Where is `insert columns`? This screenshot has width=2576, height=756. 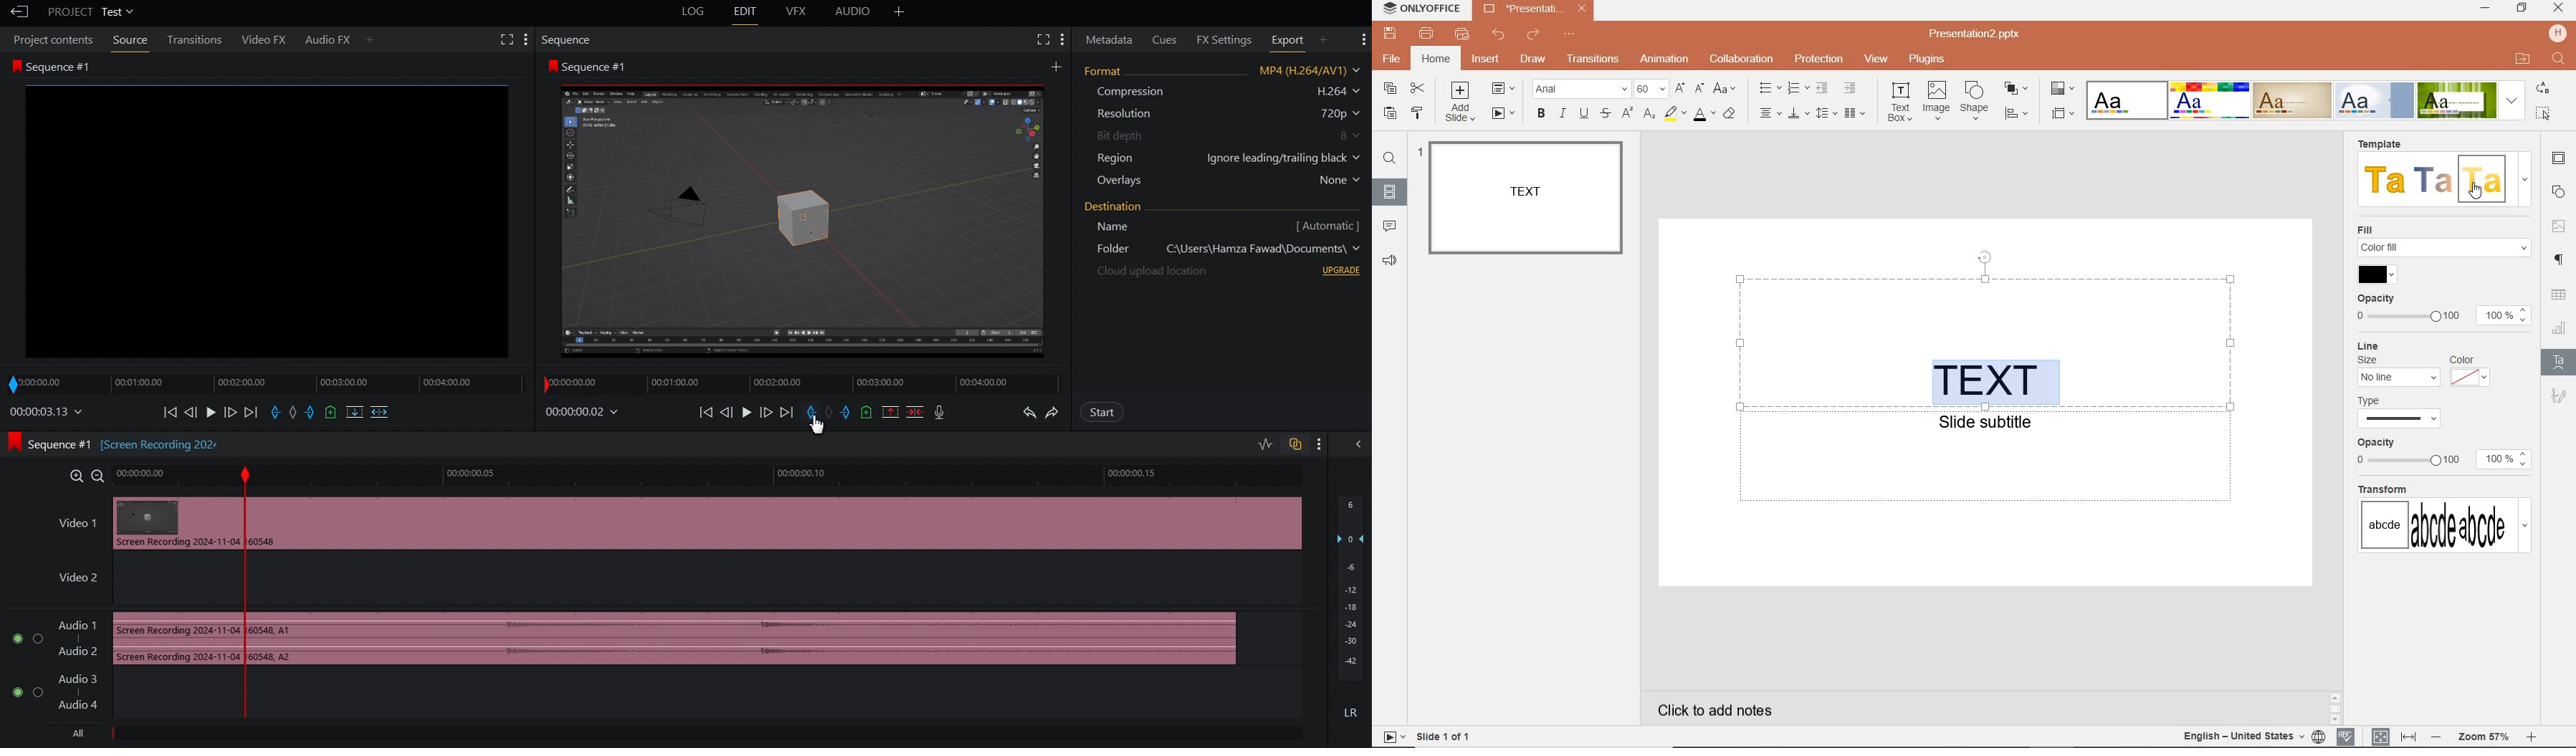 insert columns is located at coordinates (1856, 112).